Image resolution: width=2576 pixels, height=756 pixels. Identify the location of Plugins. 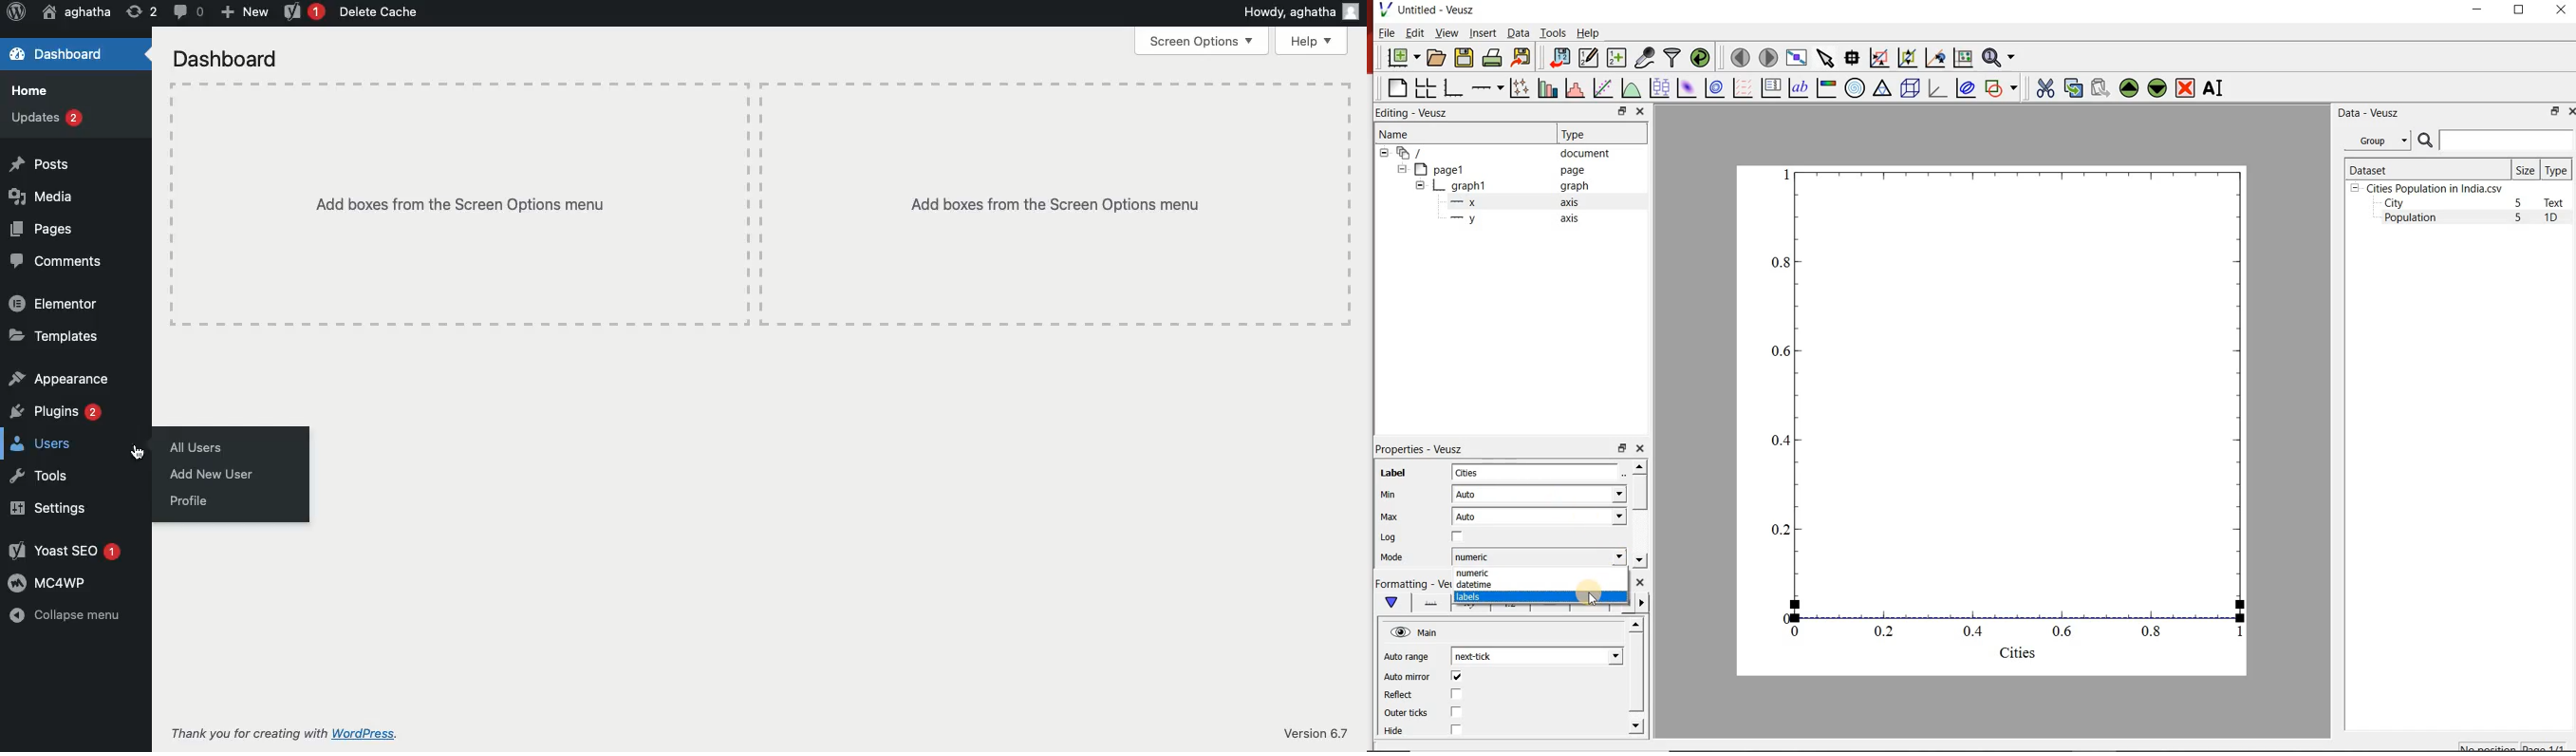
(57, 412).